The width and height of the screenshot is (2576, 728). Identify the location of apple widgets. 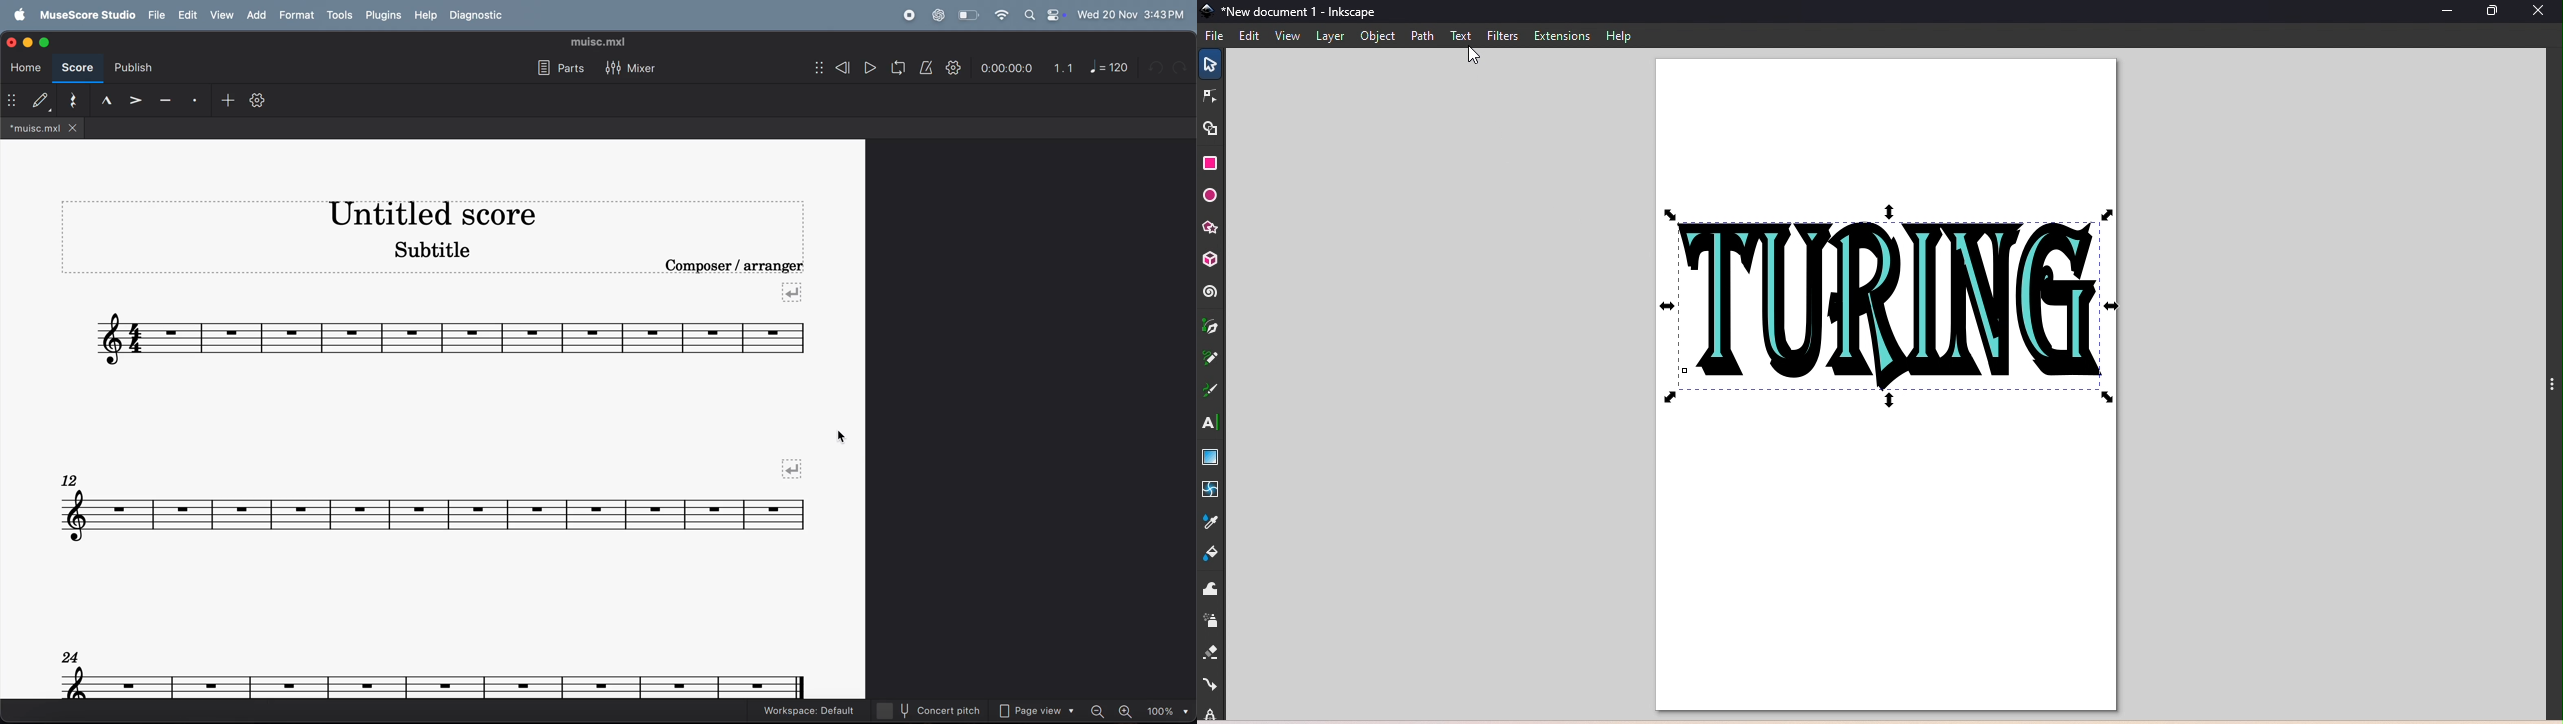
(1042, 15).